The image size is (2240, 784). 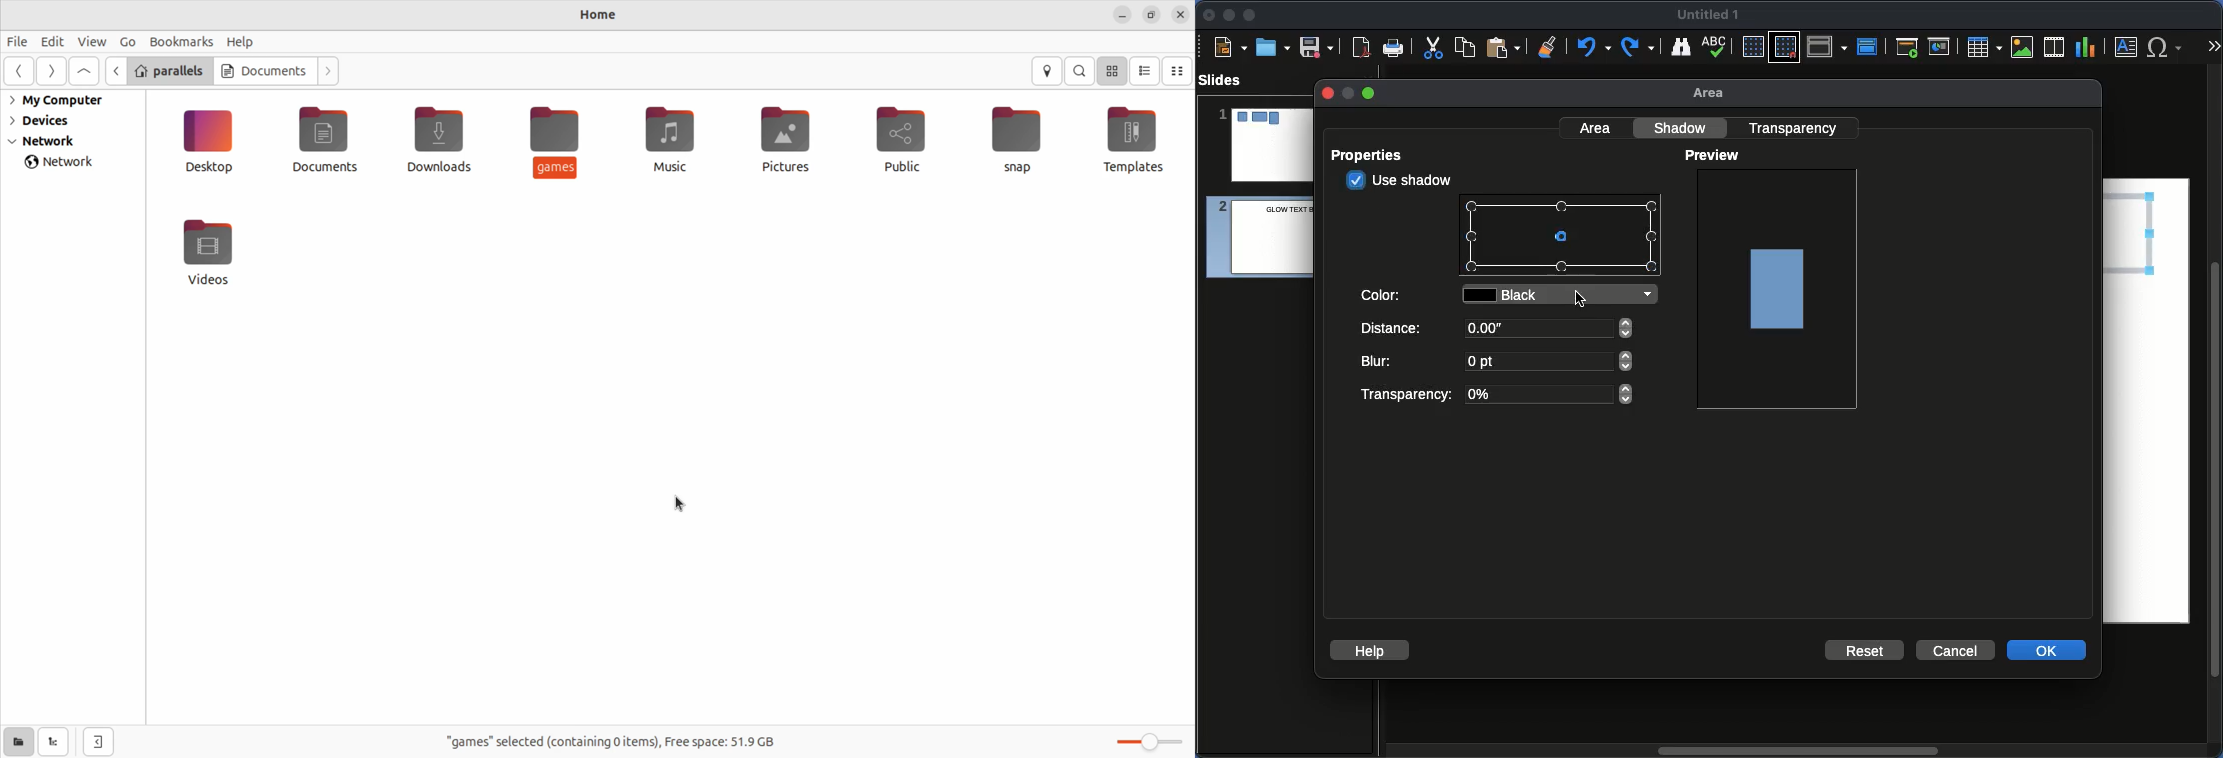 What do you see at coordinates (1498, 363) in the screenshot?
I see `Blur` at bounding box center [1498, 363].